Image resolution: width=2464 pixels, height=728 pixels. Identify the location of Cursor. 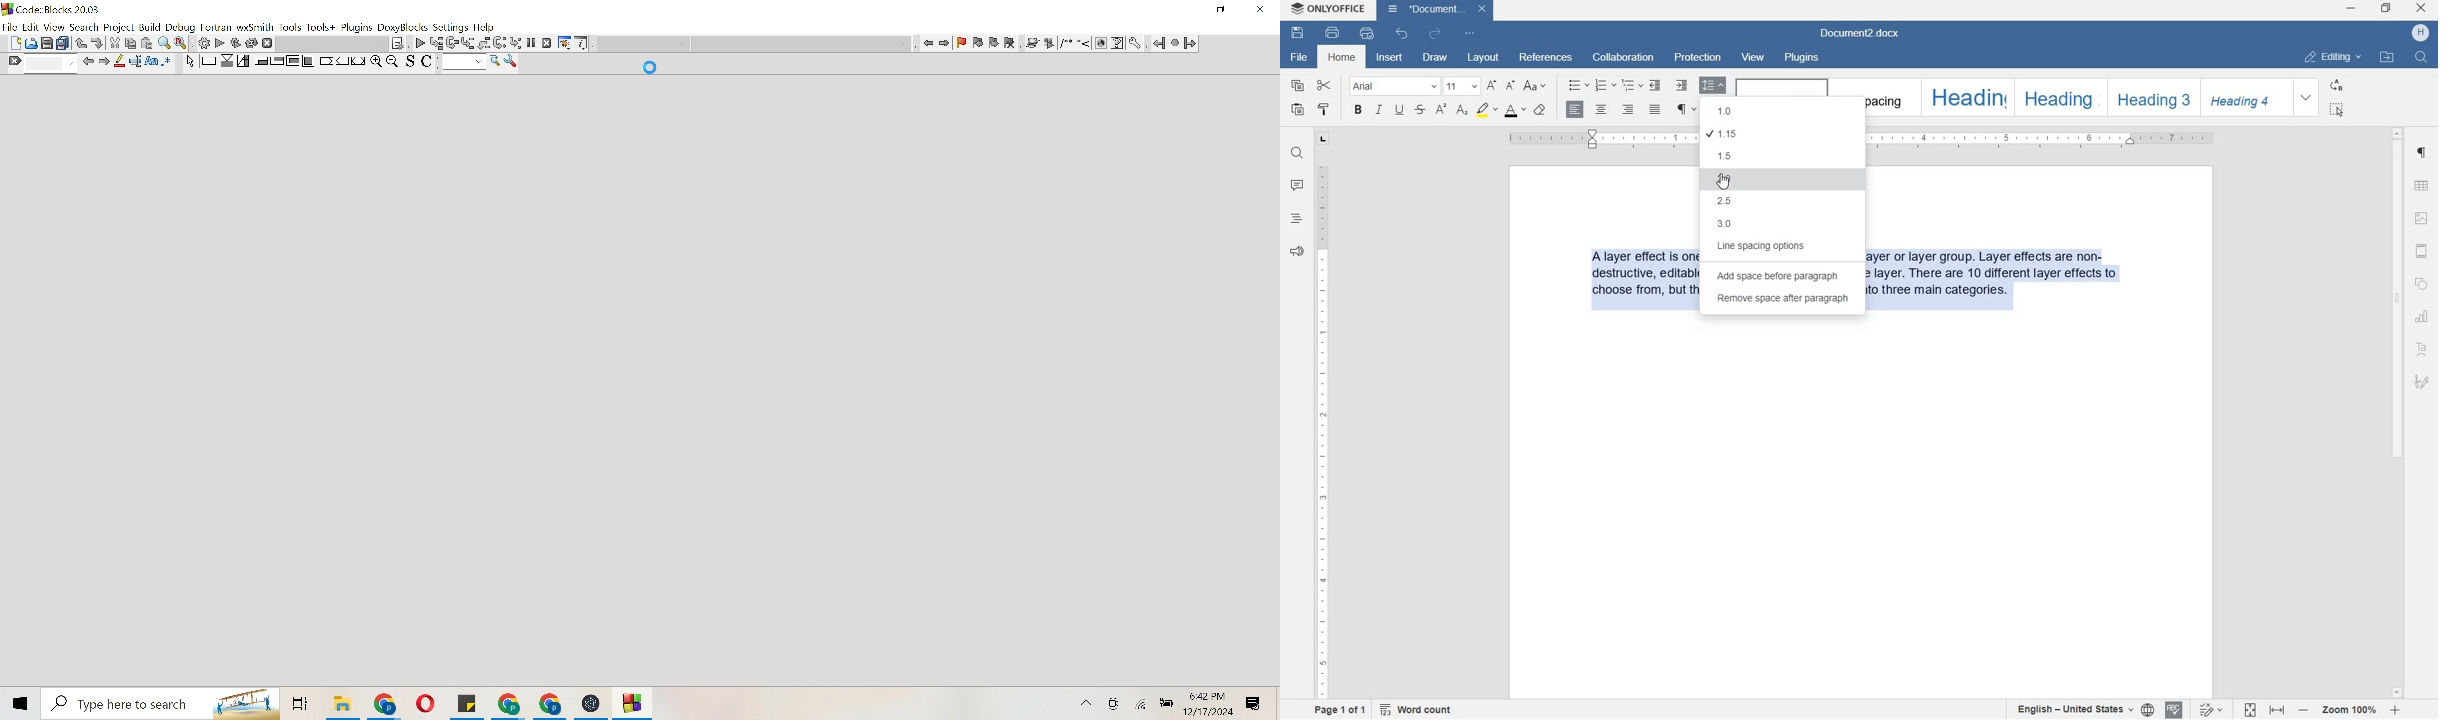
(650, 68).